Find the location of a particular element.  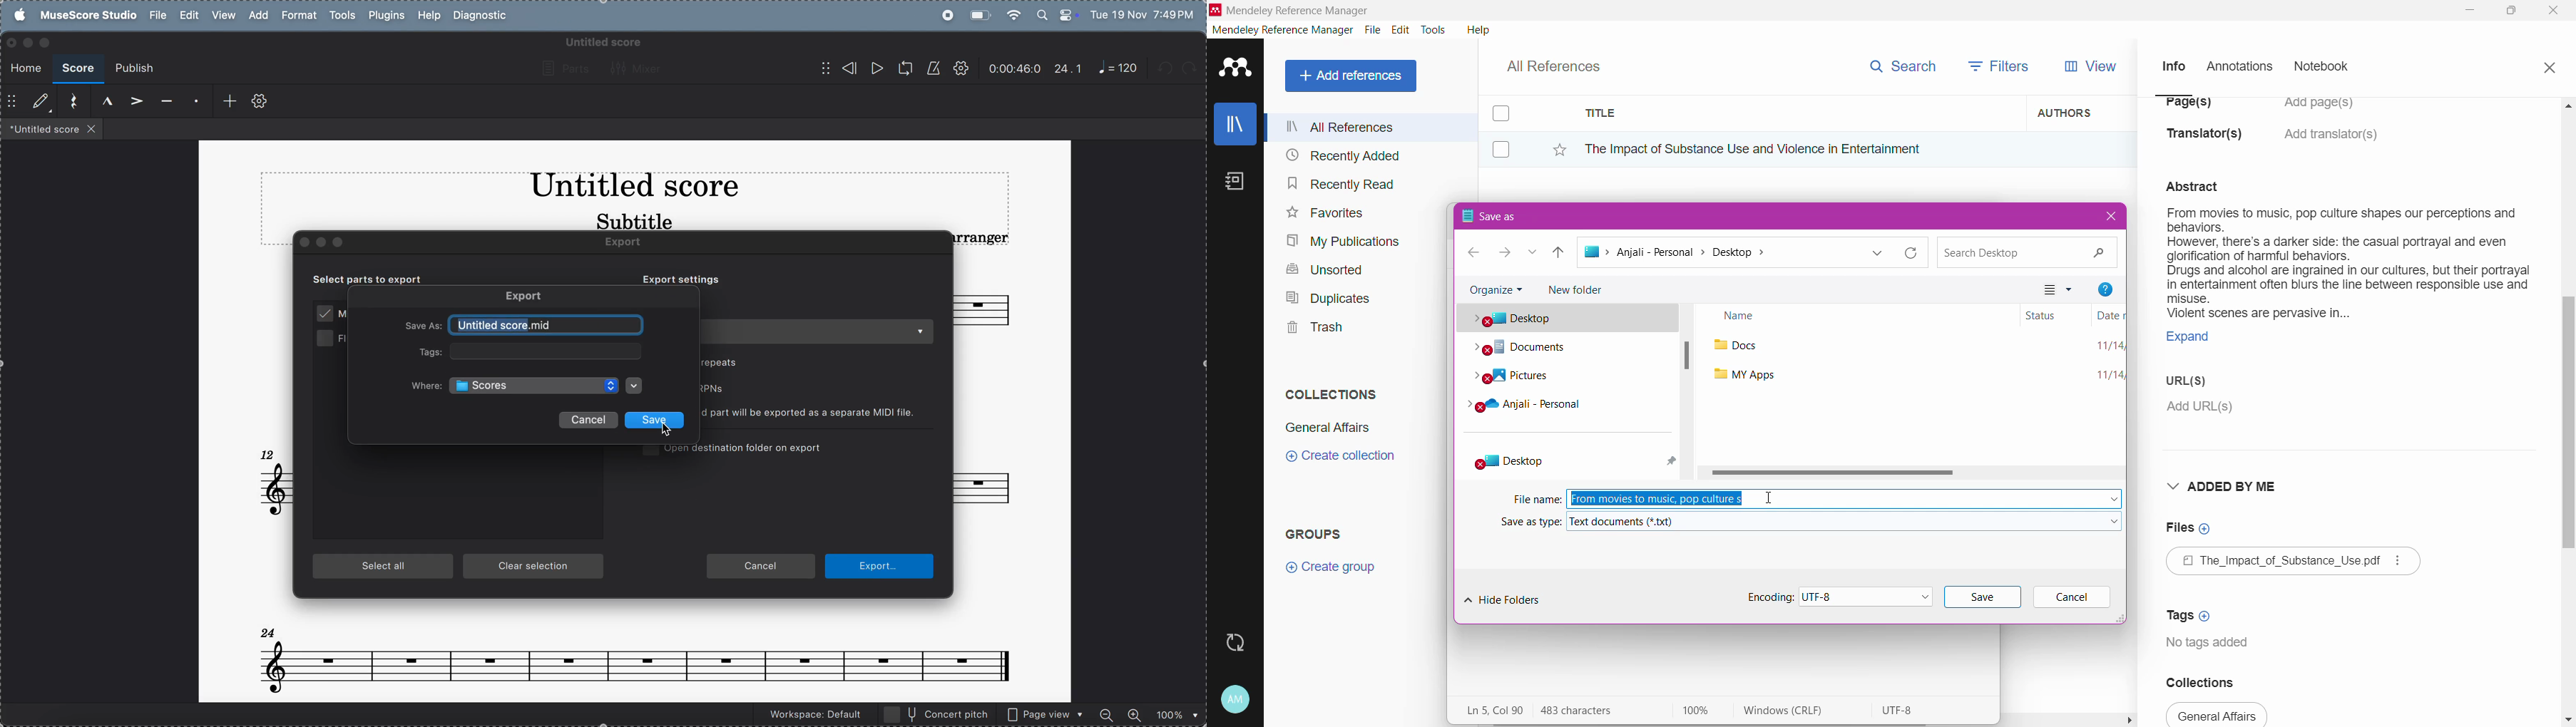

Go to next step is located at coordinates (1503, 254).